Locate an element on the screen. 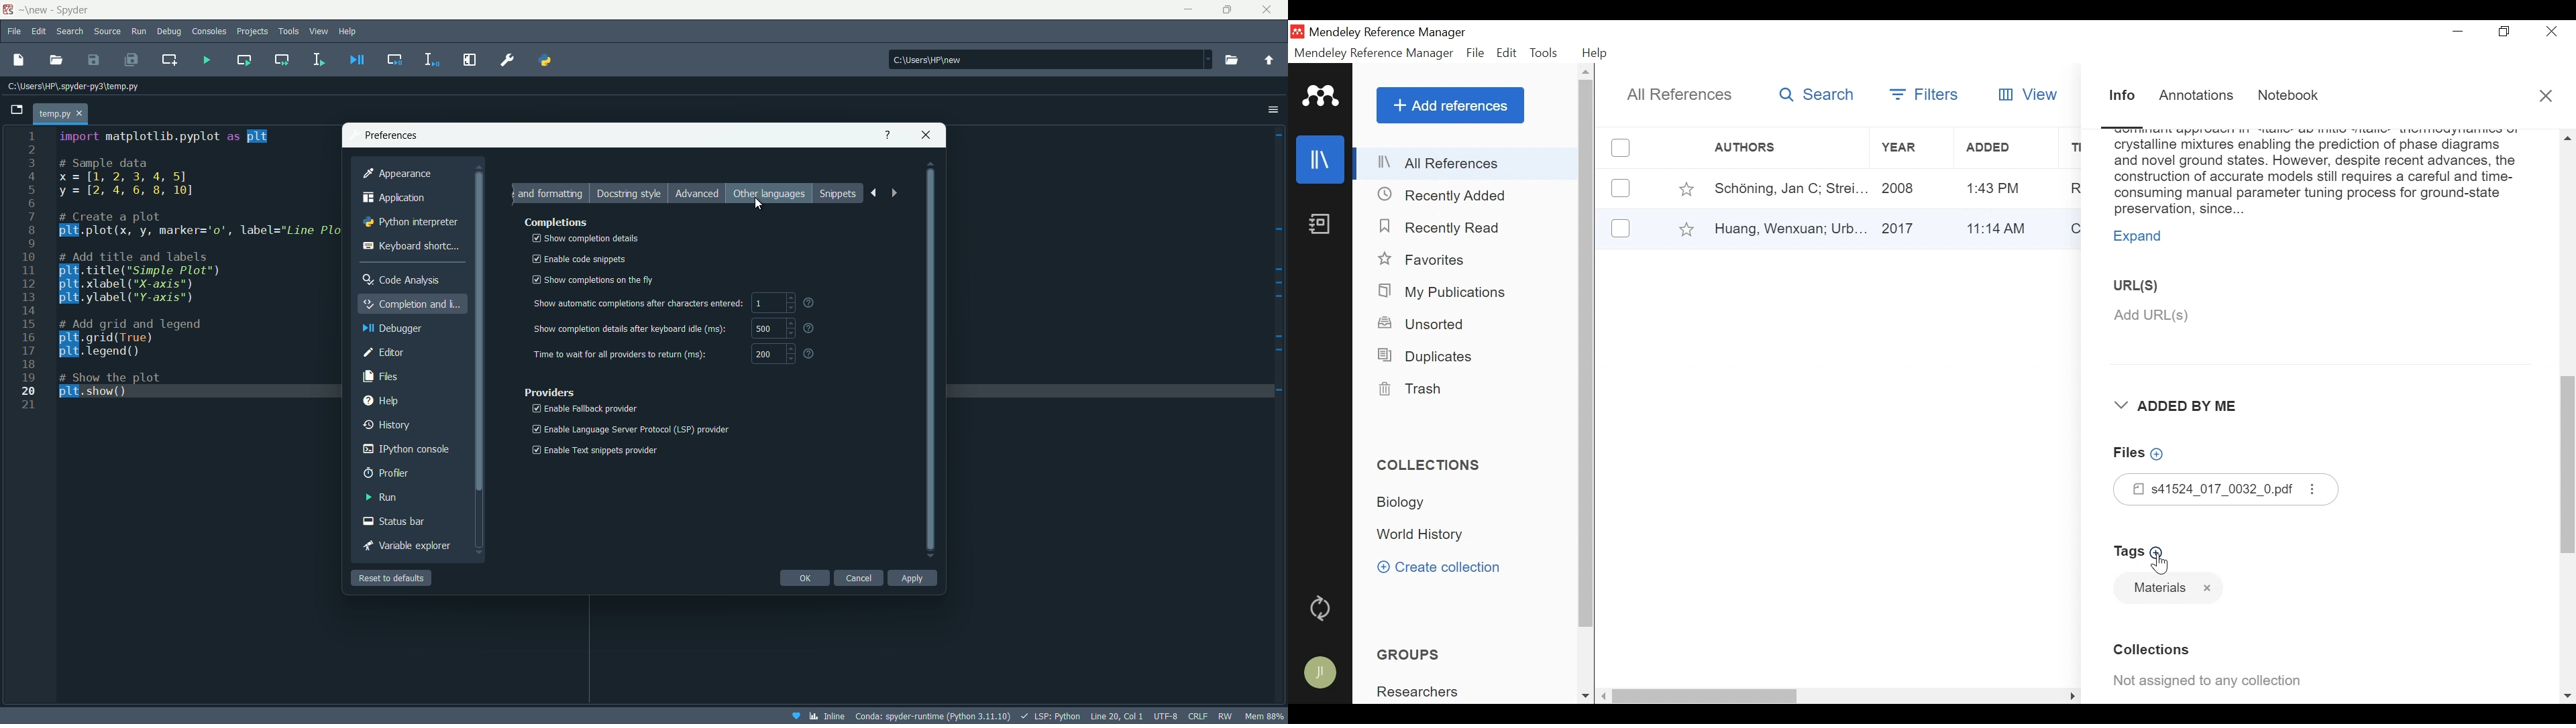 This screenshot has height=728, width=2576. help is located at coordinates (349, 30).